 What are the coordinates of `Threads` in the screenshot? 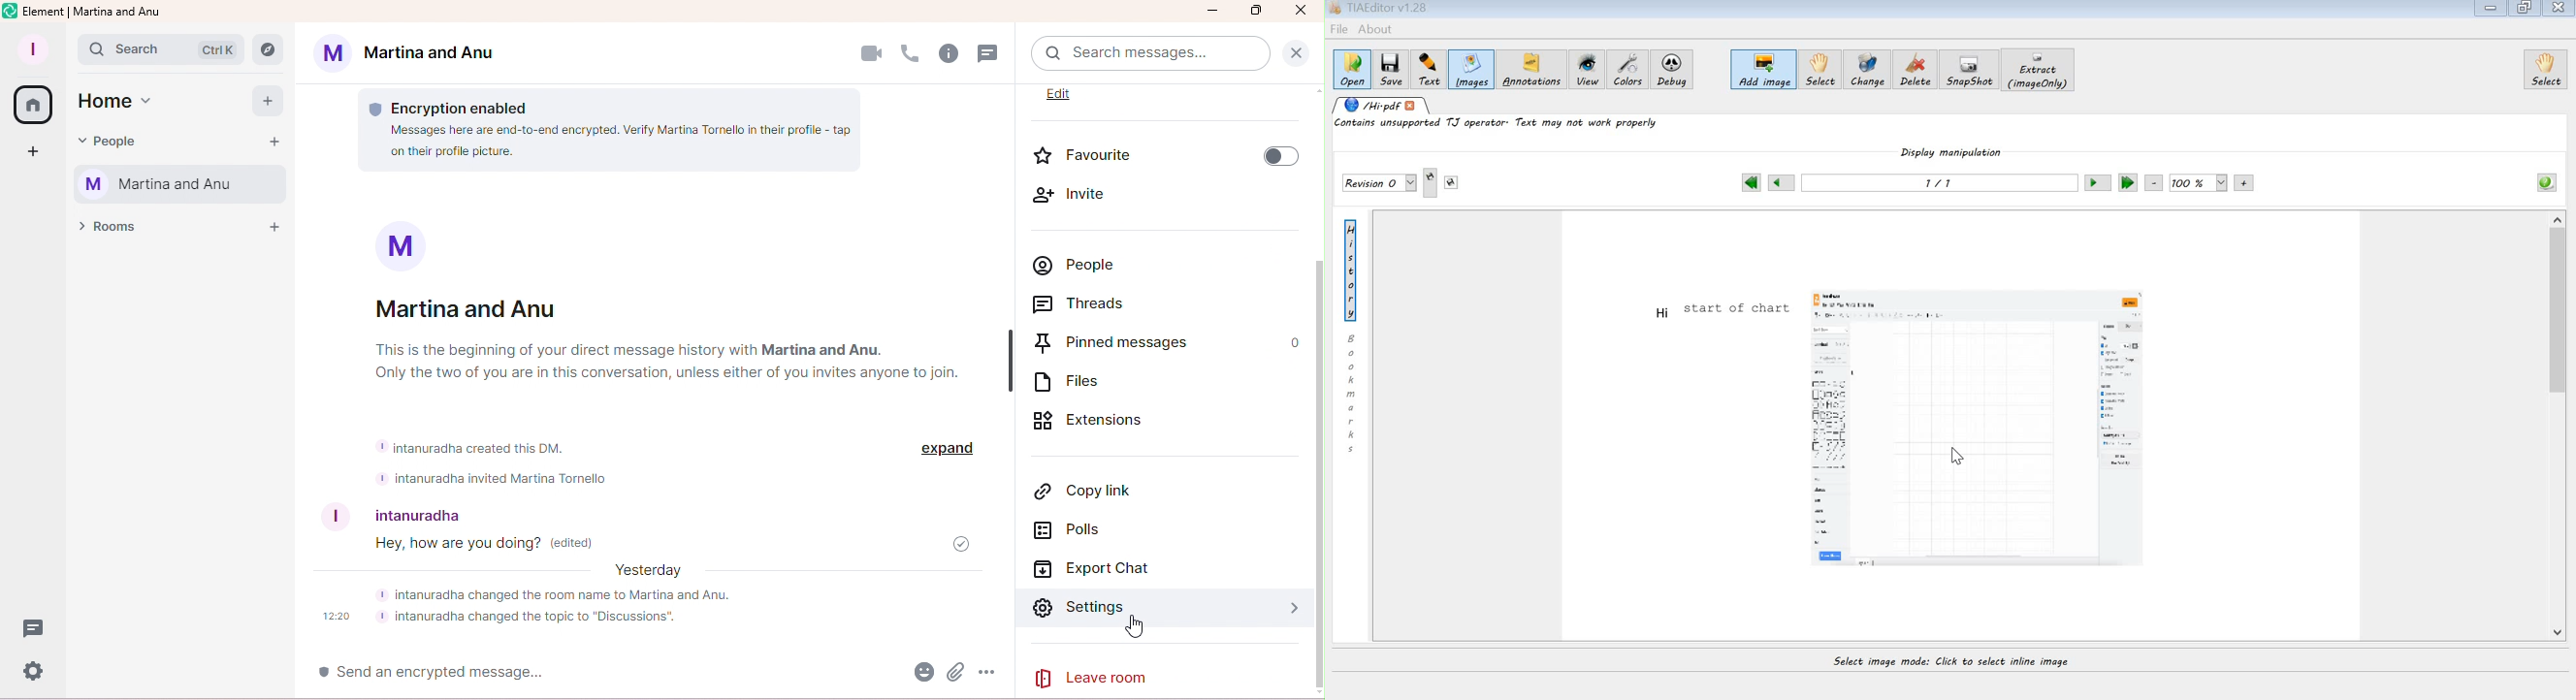 It's located at (1118, 306).